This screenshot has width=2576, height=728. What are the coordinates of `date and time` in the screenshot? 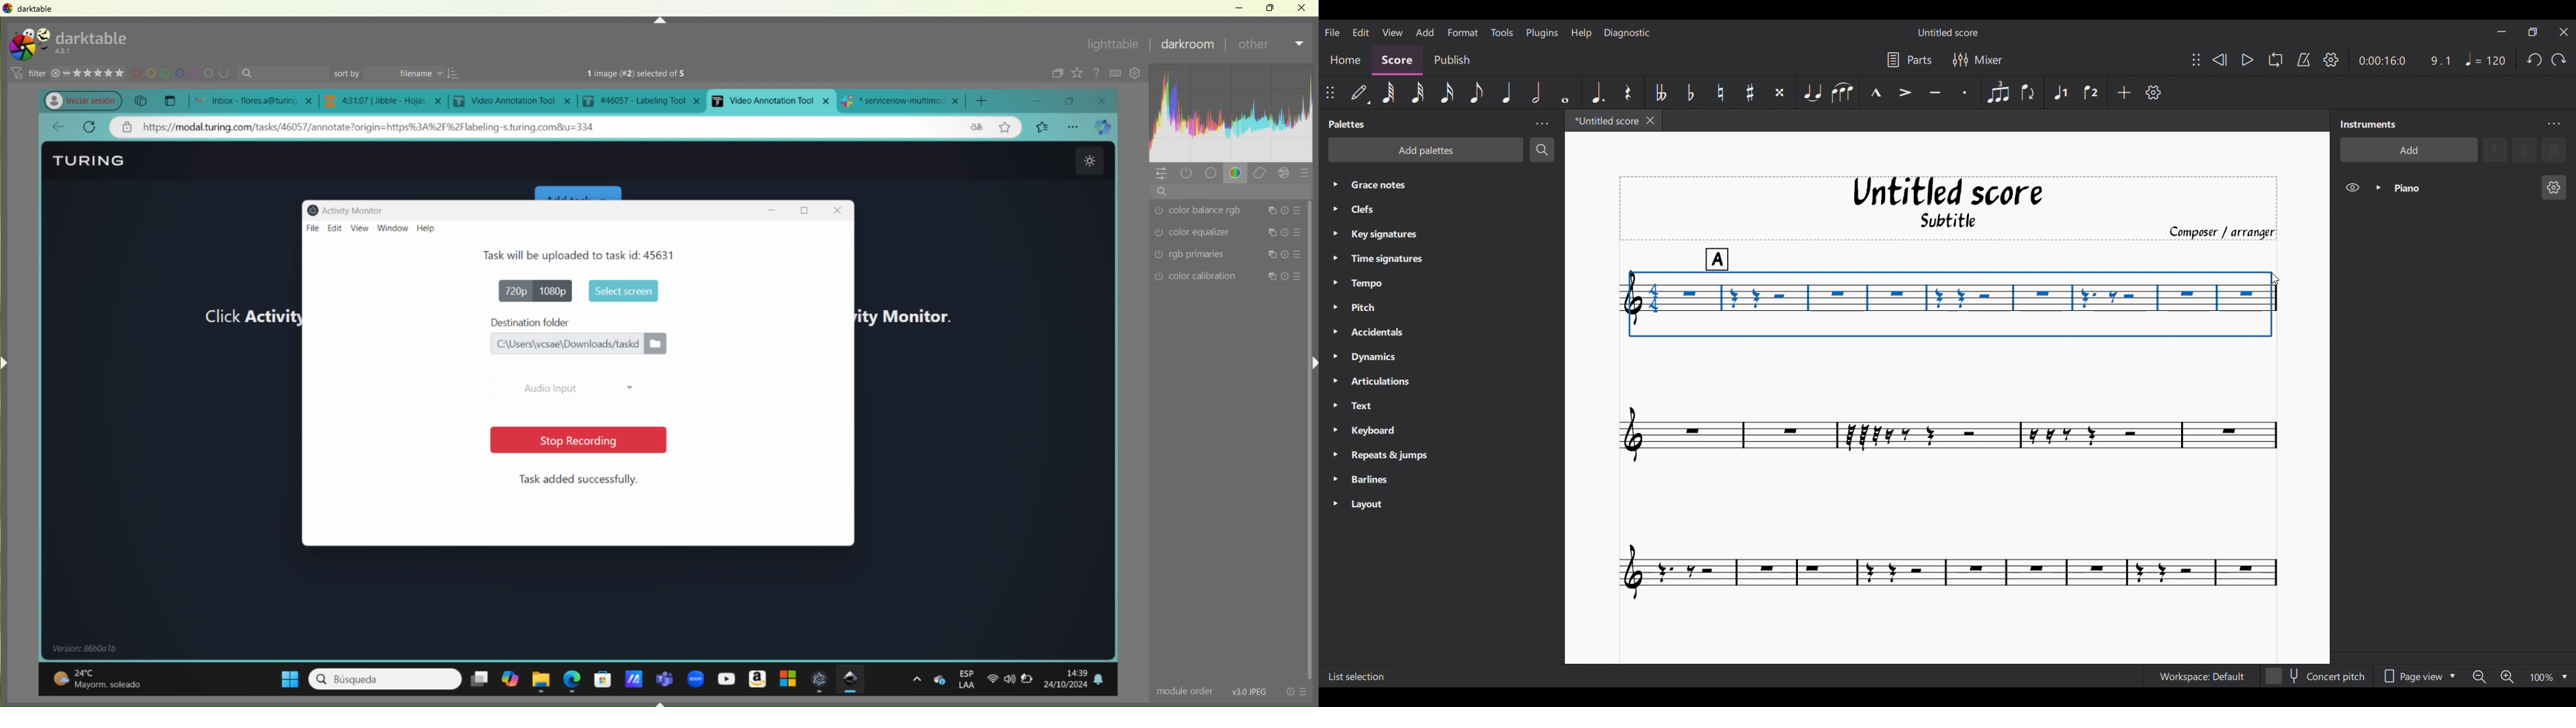 It's located at (1069, 677).